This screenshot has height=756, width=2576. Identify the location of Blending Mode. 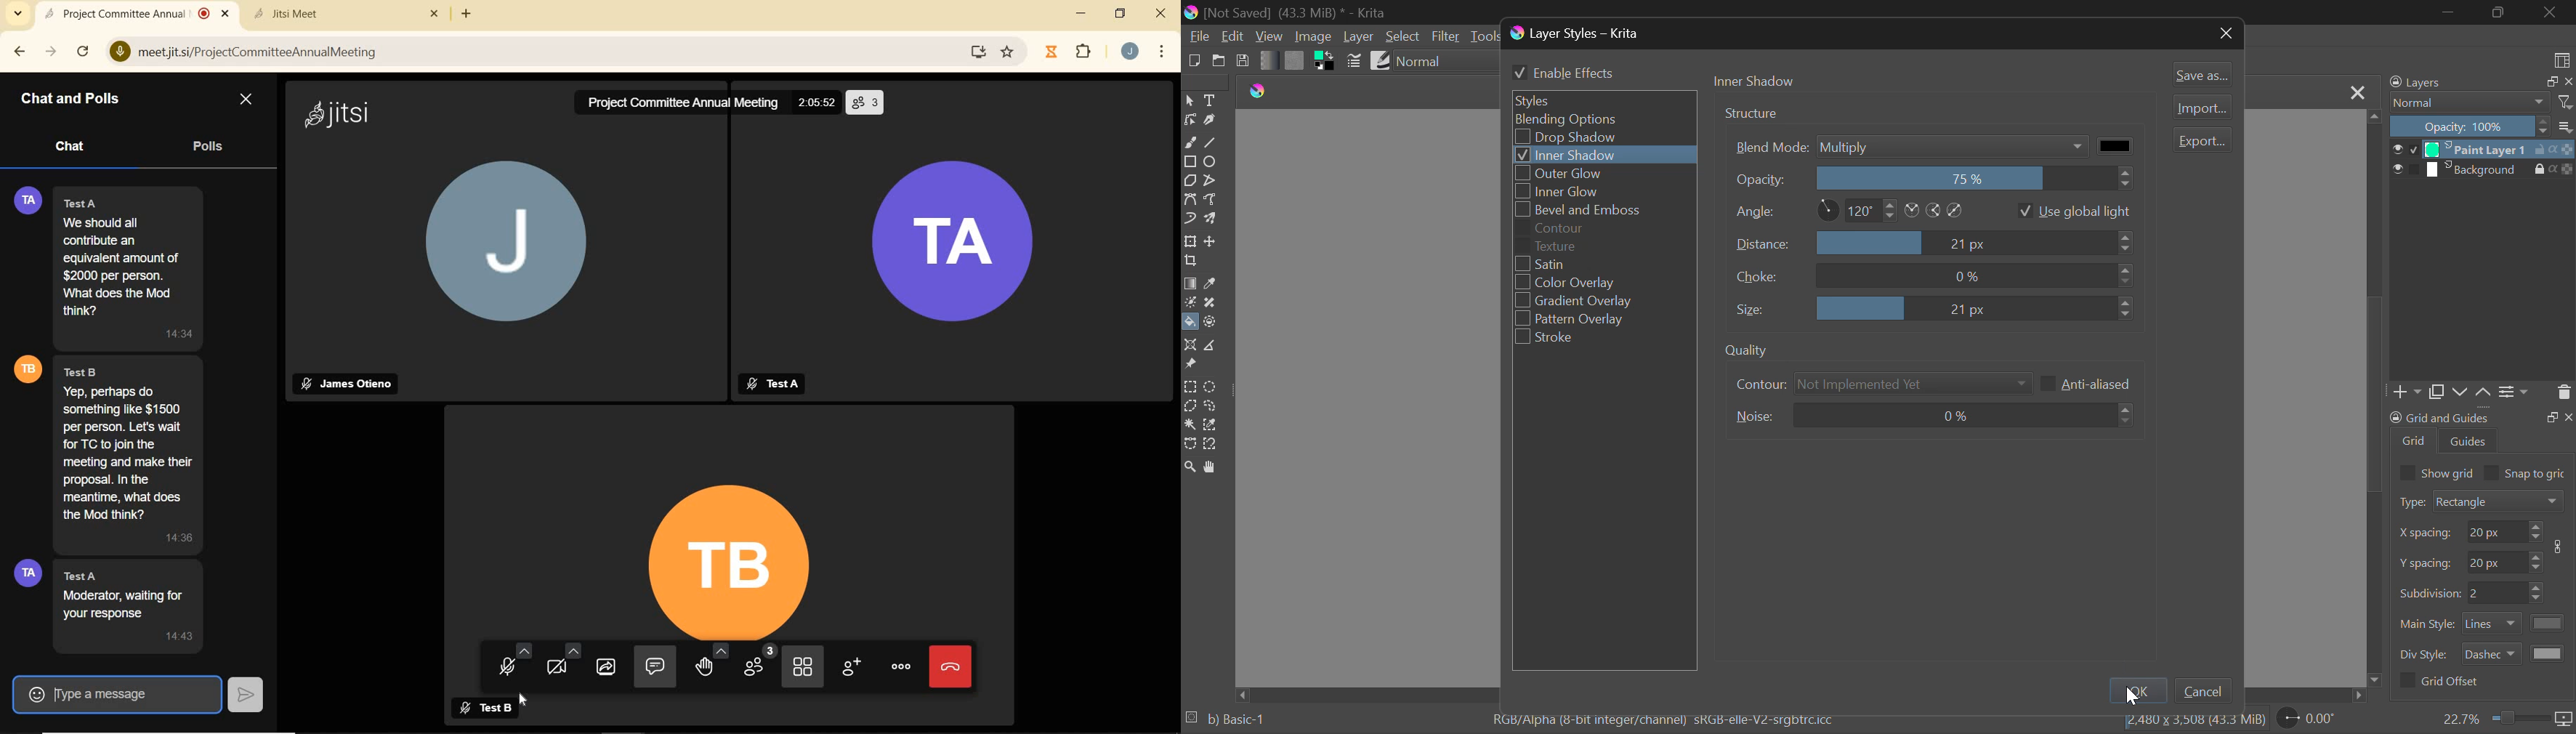
(1444, 61).